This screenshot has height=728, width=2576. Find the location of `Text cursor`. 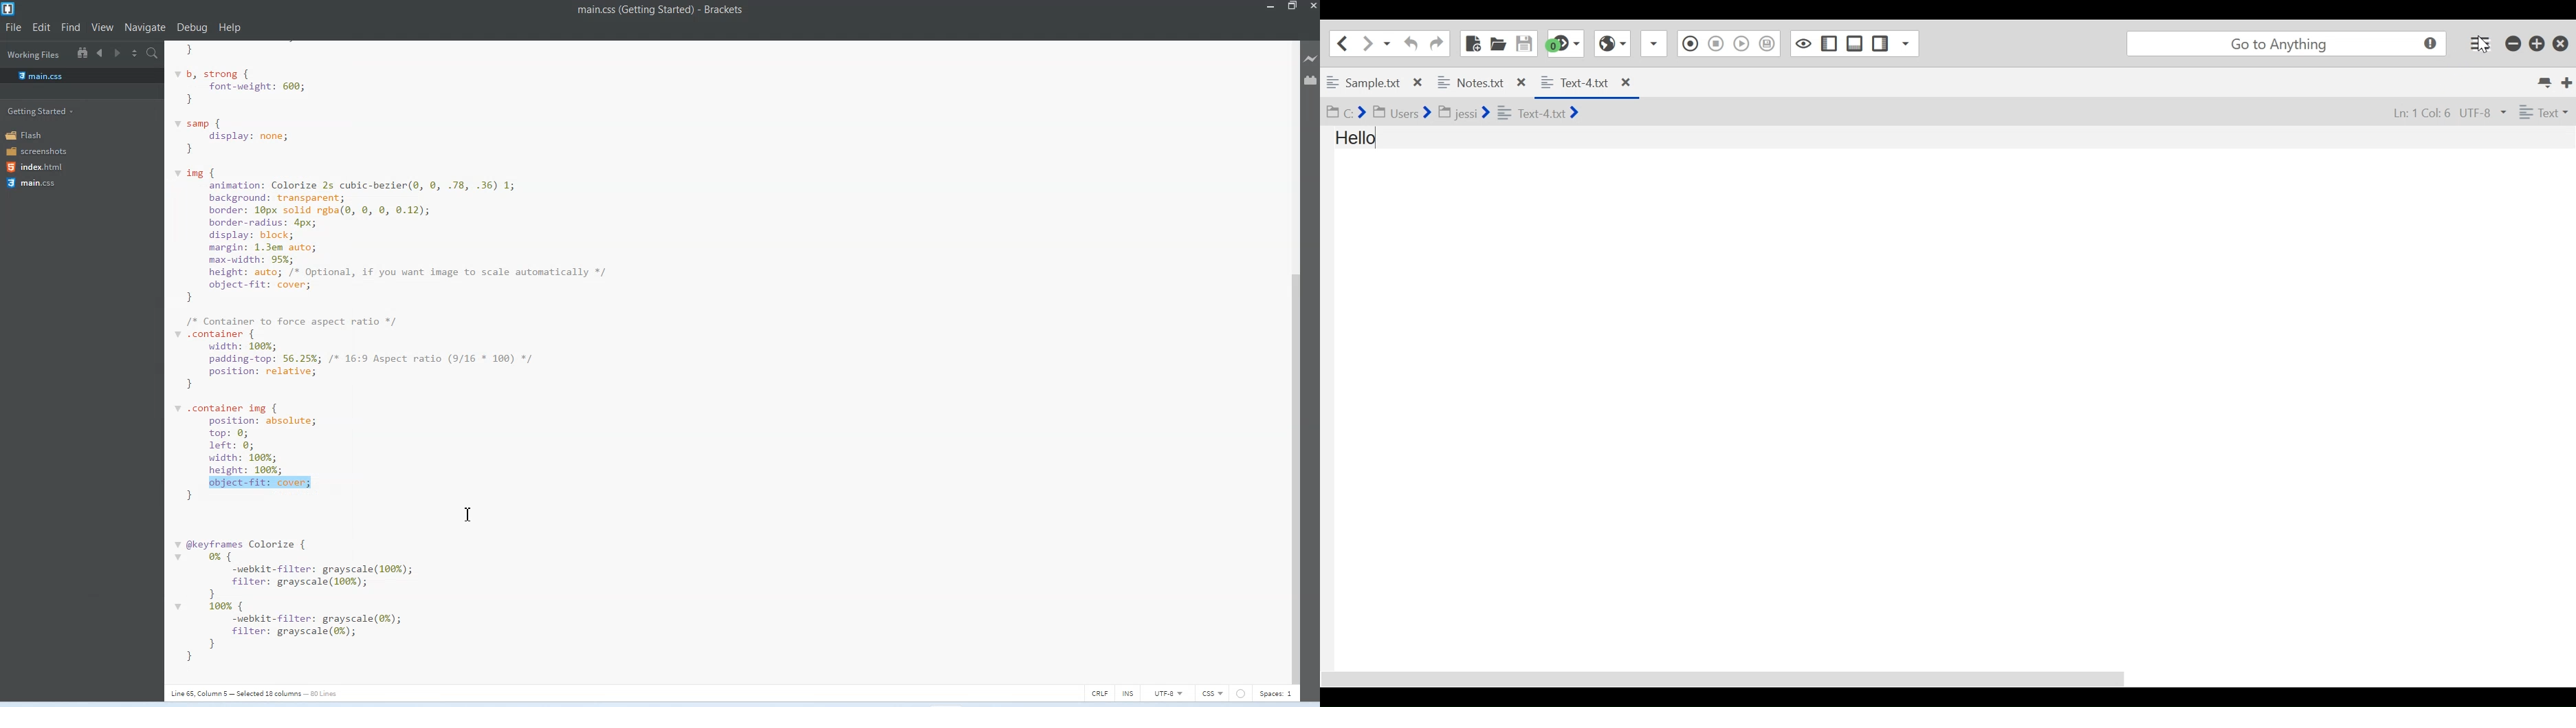

Text cursor is located at coordinates (467, 514).